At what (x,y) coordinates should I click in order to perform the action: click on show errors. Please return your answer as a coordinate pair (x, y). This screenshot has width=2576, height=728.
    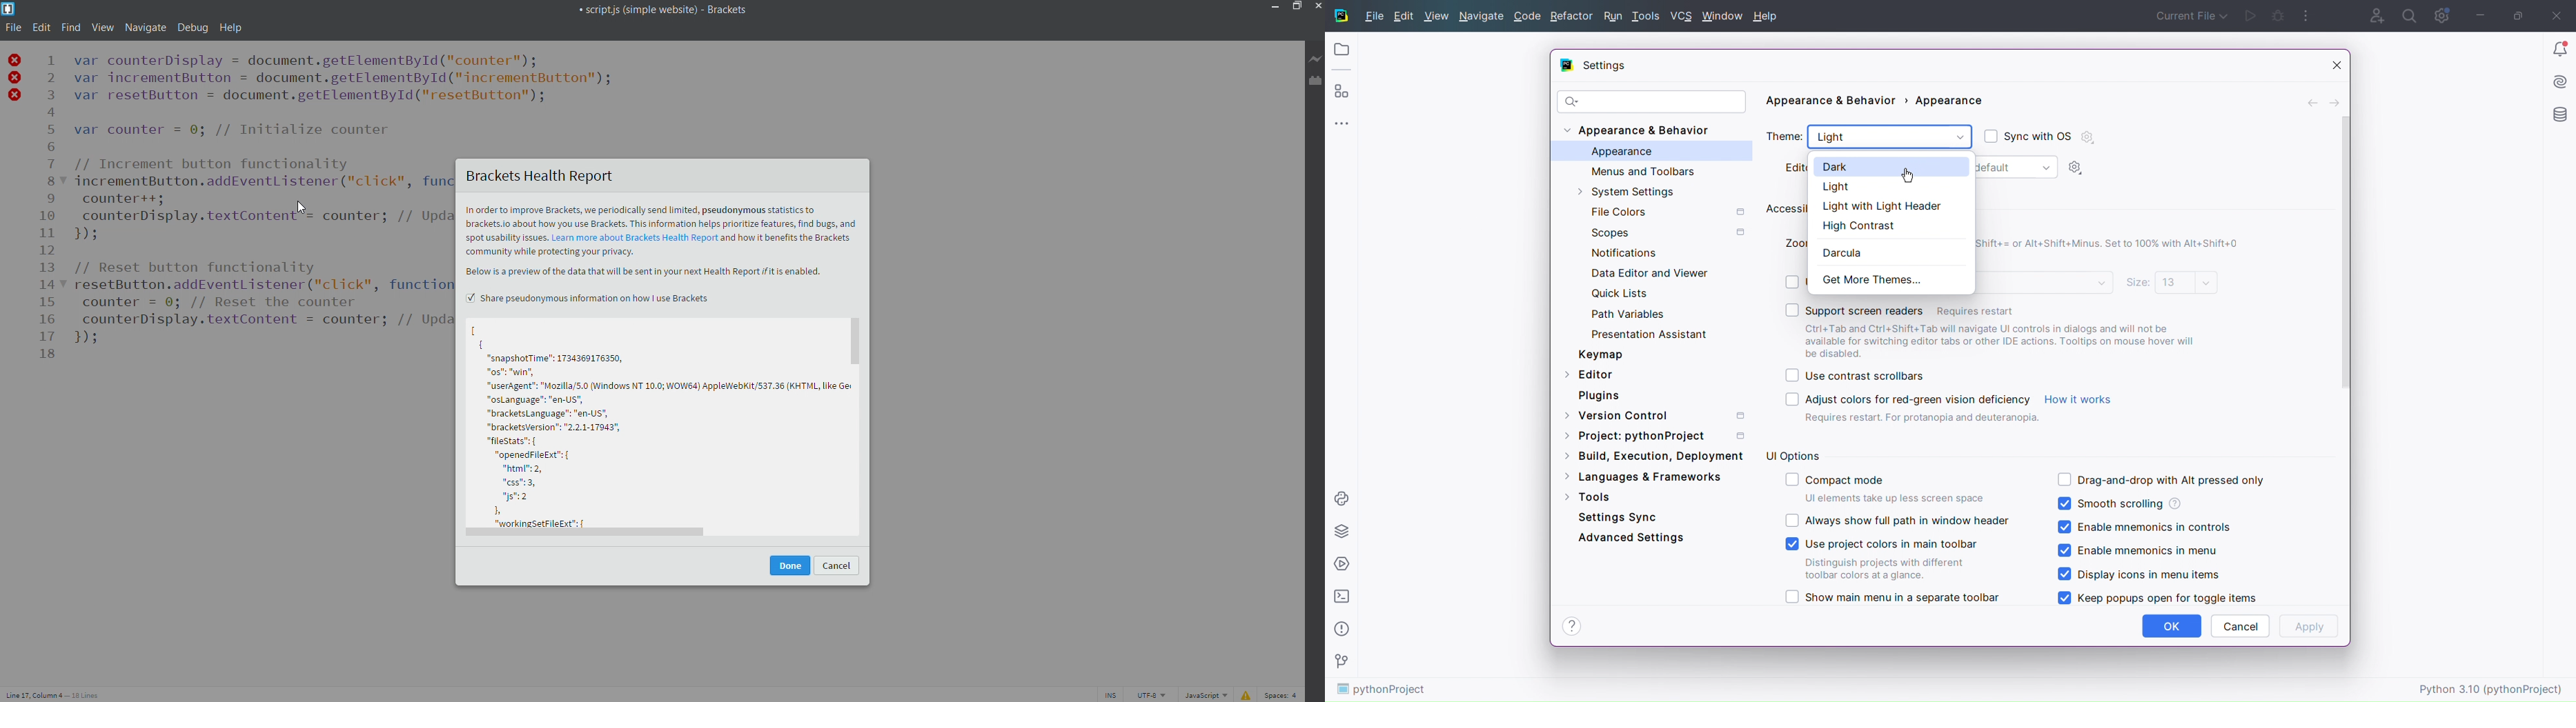
    Looking at the image, I should click on (1245, 694).